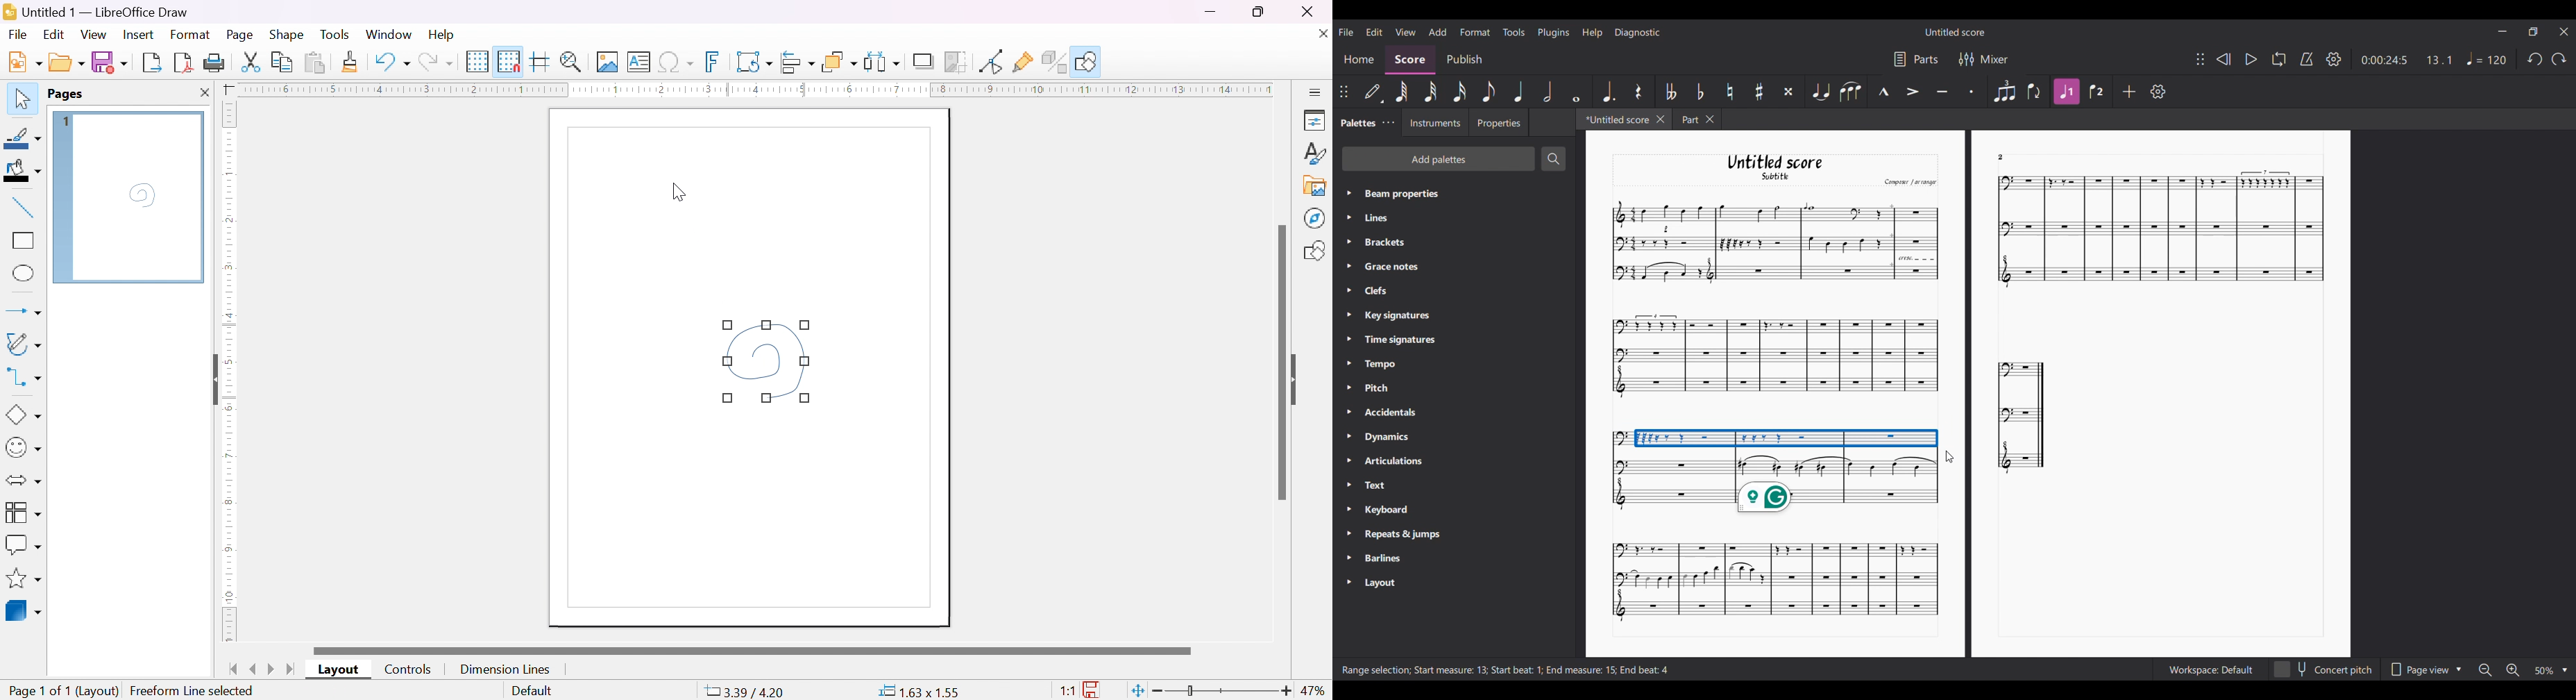  Describe the element at coordinates (1437, 31) in the screenshot. I see `Add menu` at that location.